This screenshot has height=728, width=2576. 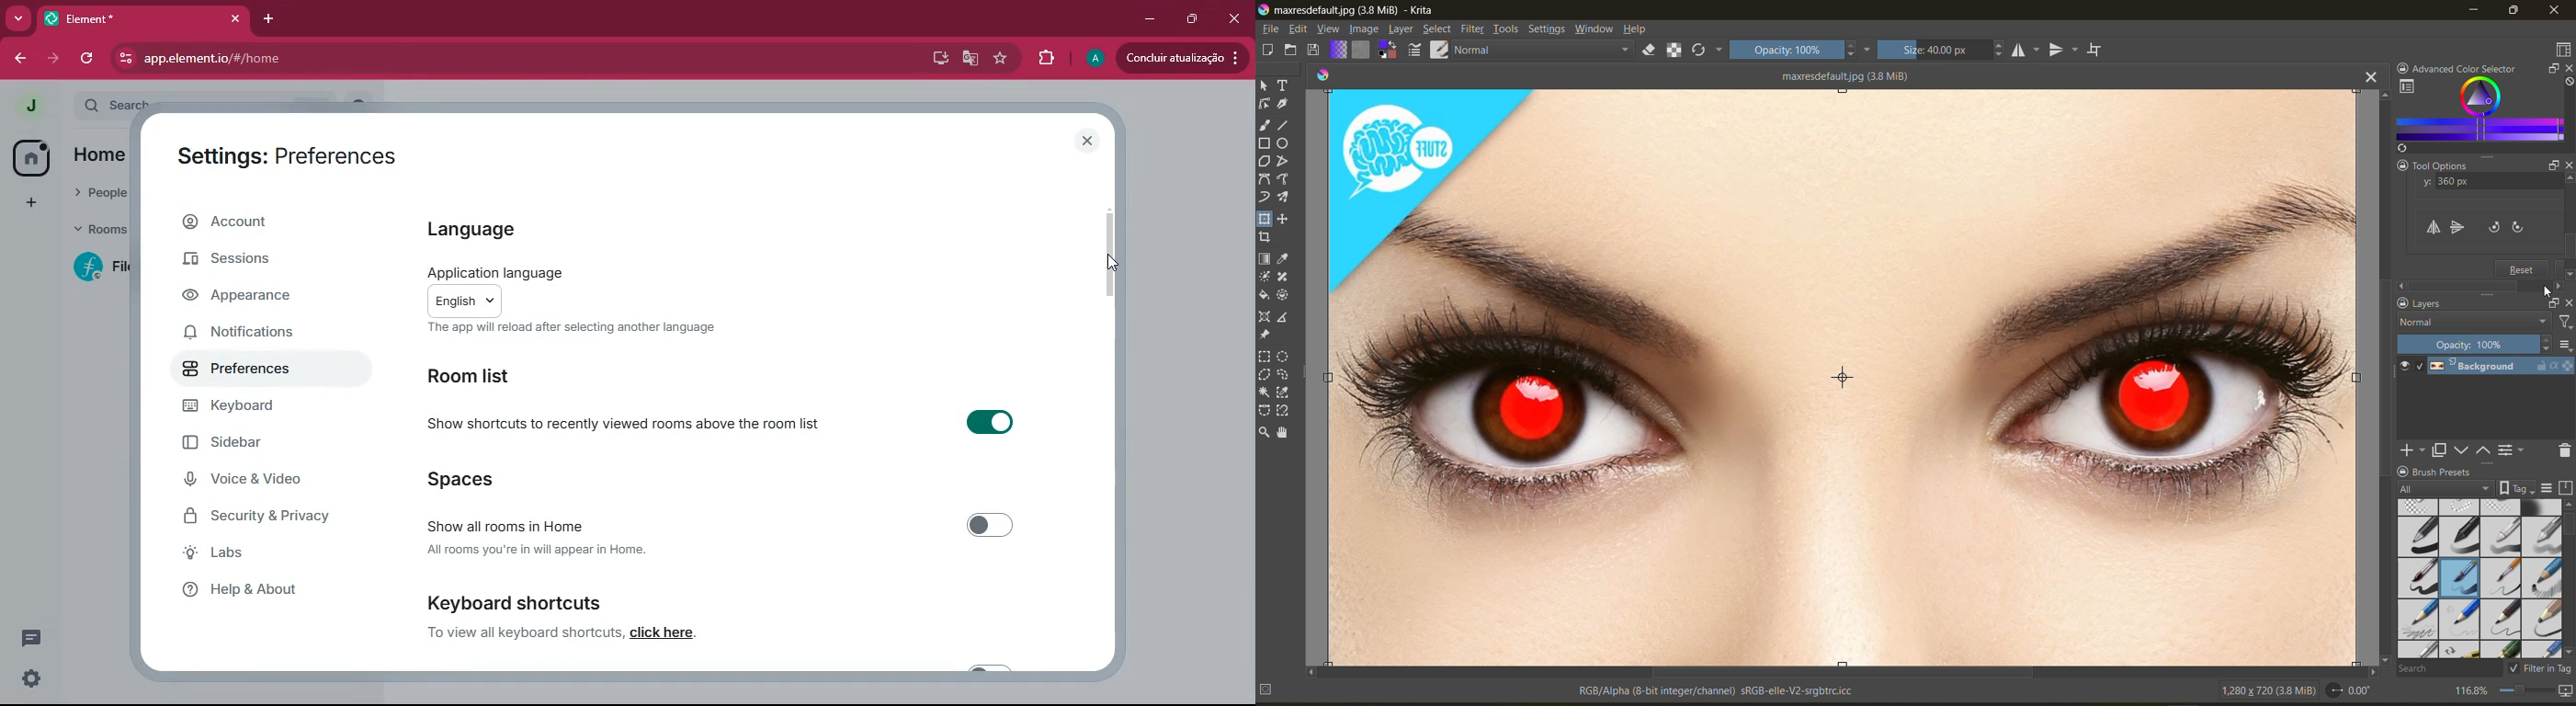 What do you see at coordinates (89, 57) in the screenshot?
I see `refresh` at bounding box center [89, 57].